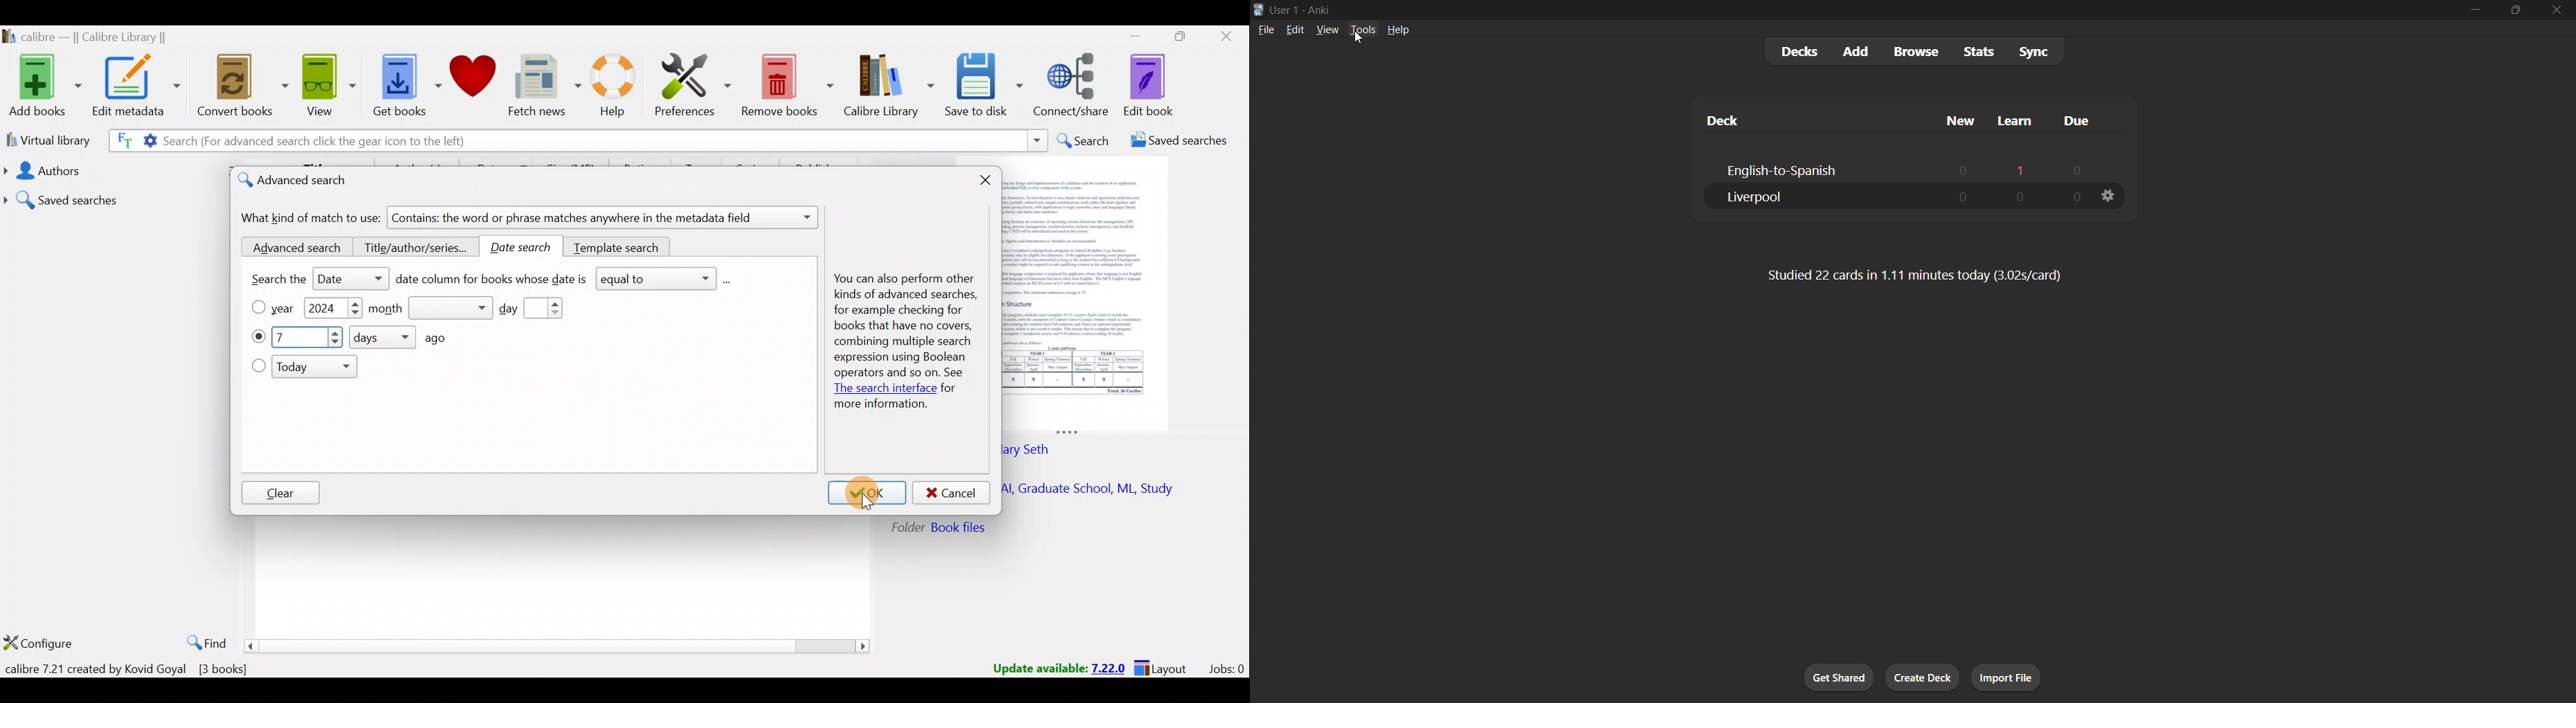  What do you see at coordinates (102, 36) in the screenshot?
I see `calibre — || Calibre Library ||` at bounding box center [102, 36].